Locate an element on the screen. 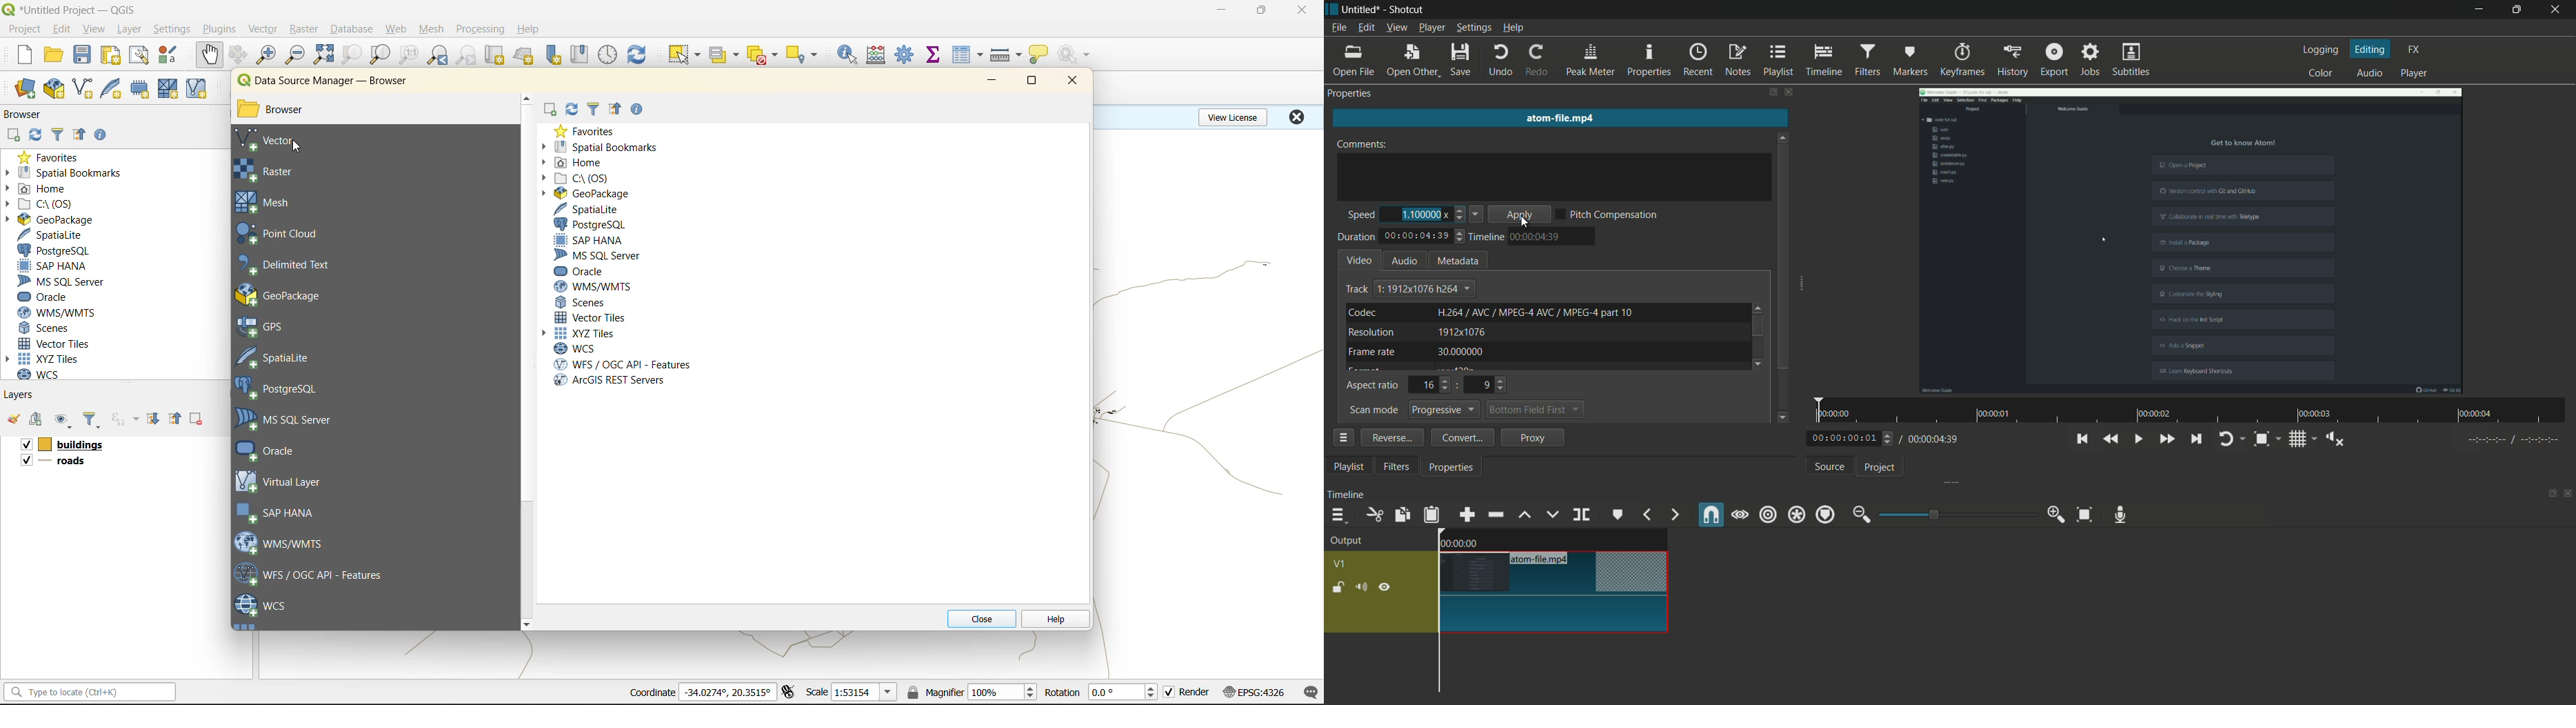 The height and width of the screenshot is (728, 2576). properties is located at coordinates (1353, 93).